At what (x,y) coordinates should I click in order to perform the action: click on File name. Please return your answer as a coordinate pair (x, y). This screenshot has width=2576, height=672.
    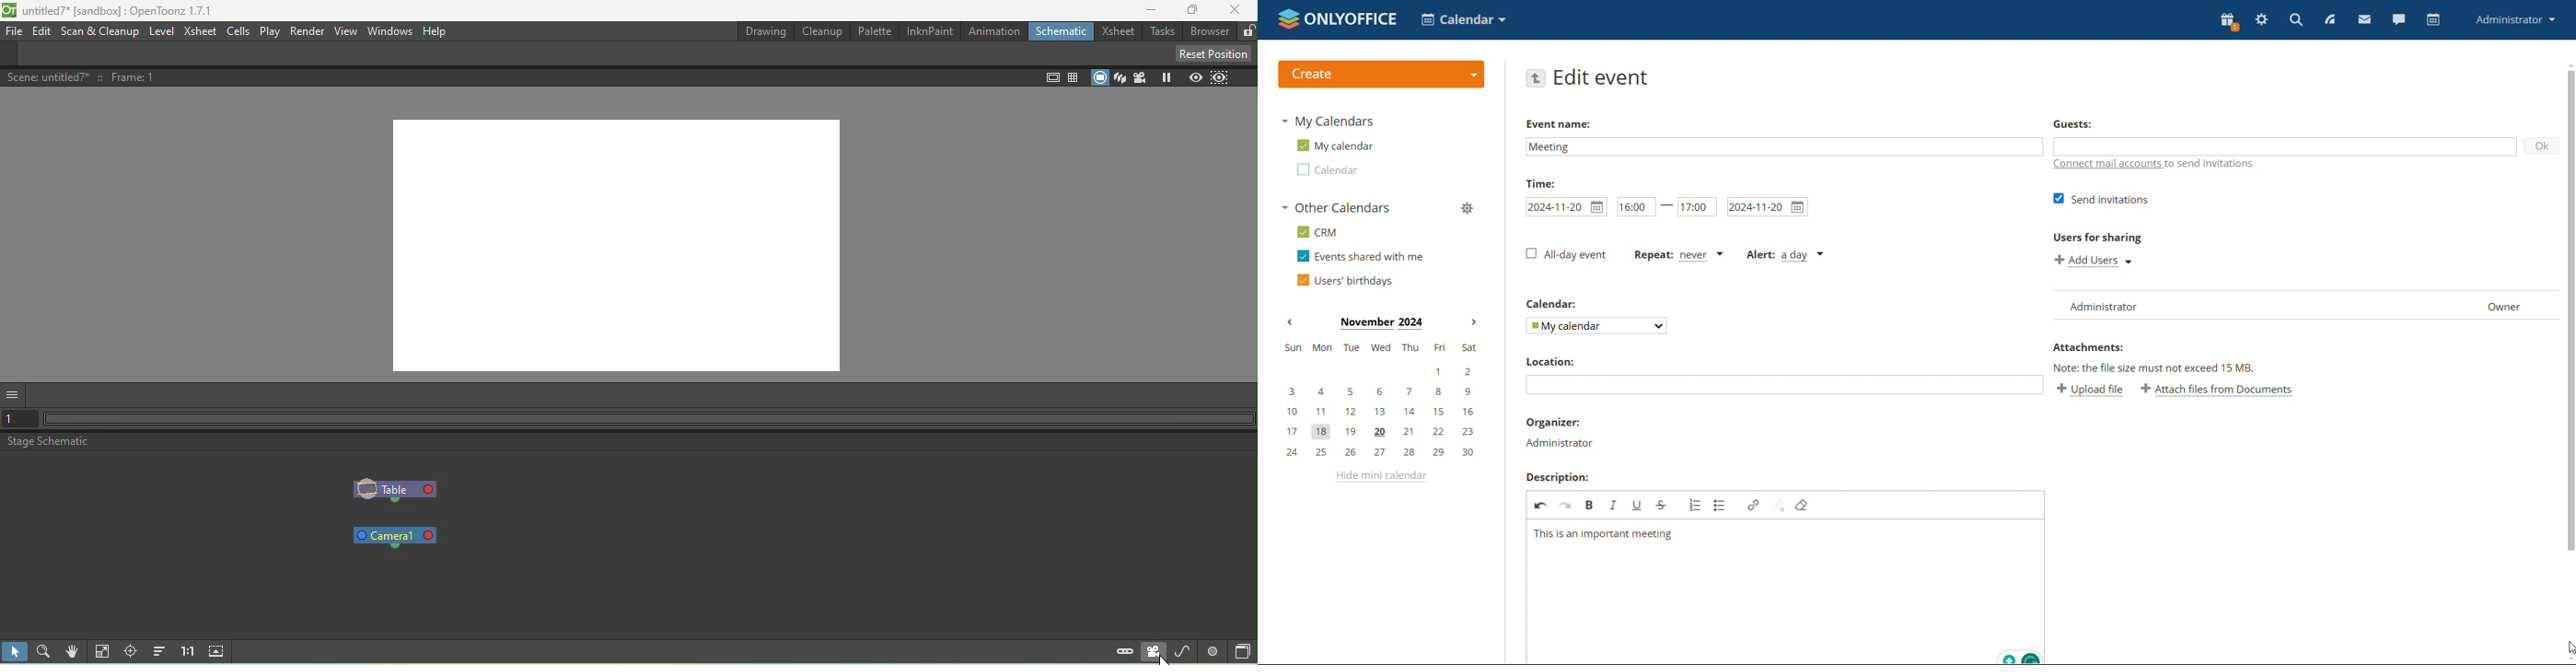
    Looking at the image, I should click on (121, 10).